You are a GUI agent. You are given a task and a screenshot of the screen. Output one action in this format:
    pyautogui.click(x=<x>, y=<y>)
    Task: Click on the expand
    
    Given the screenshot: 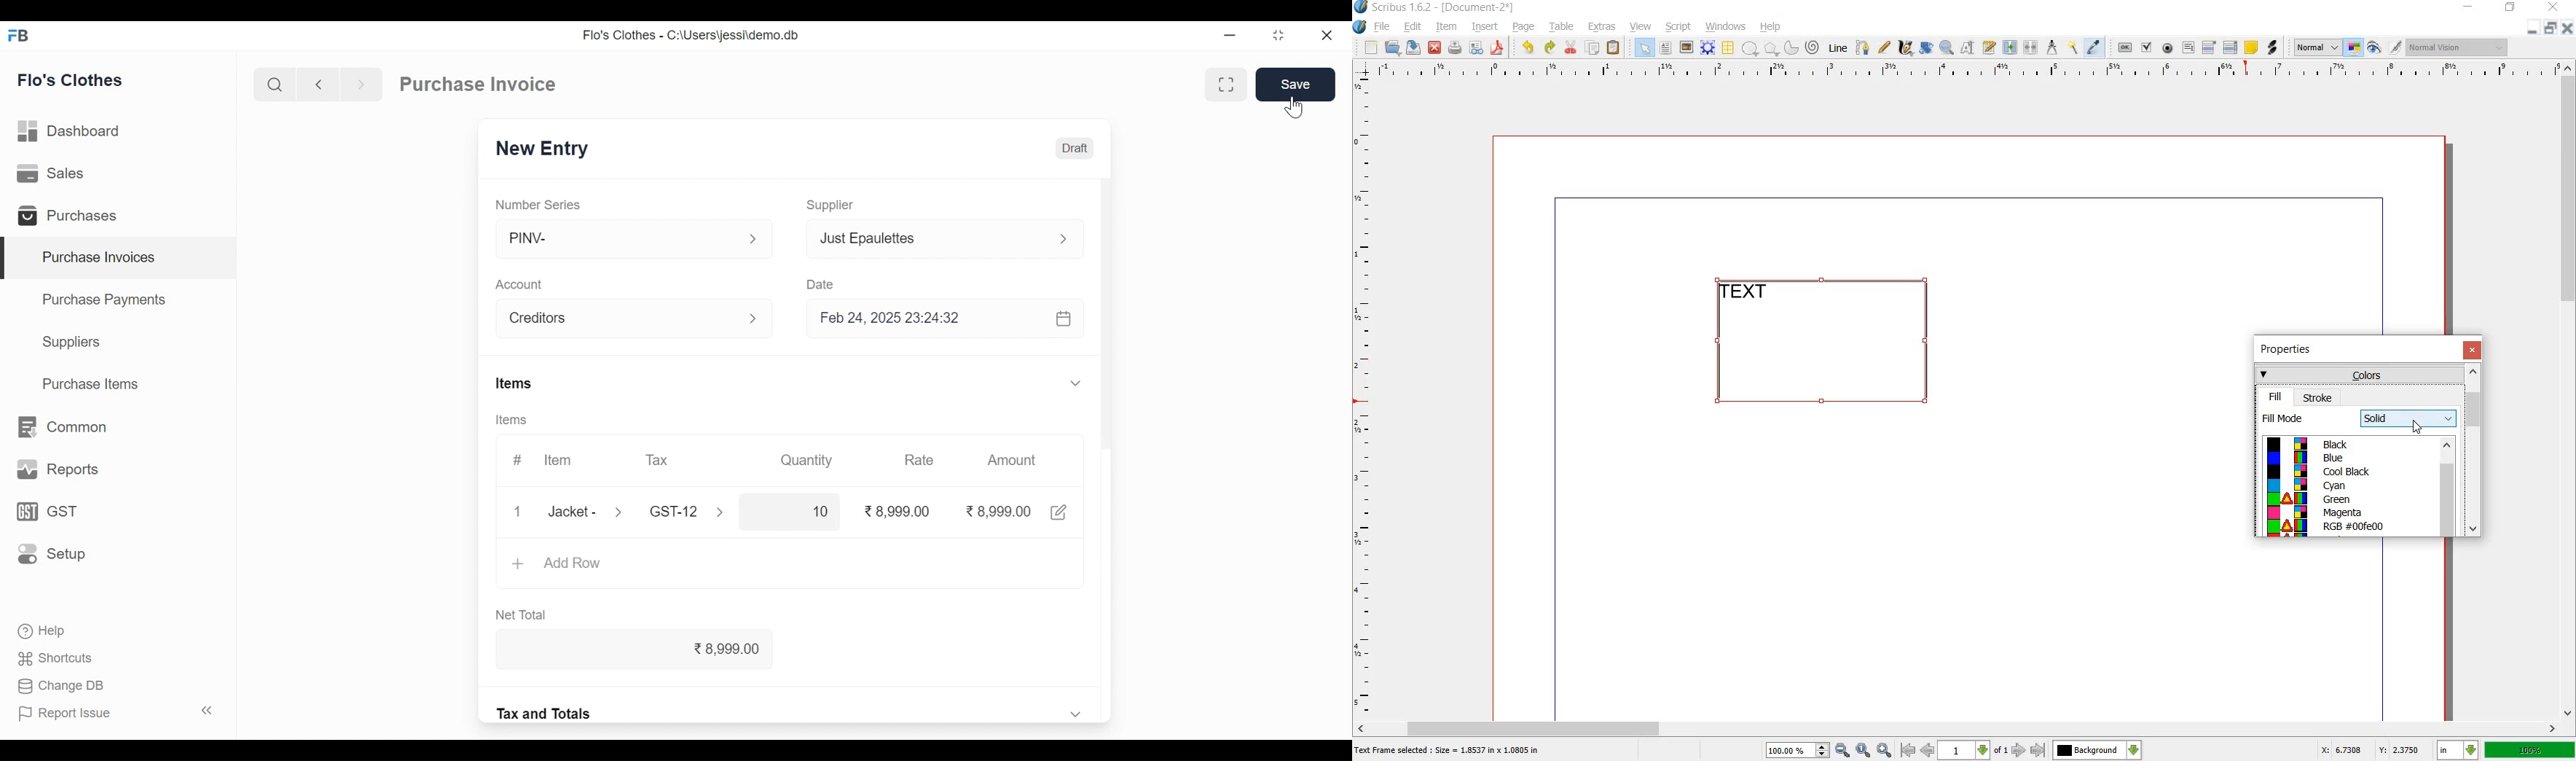 What is the action you would take?
    pyautogui.click(x=753, y=239)
    